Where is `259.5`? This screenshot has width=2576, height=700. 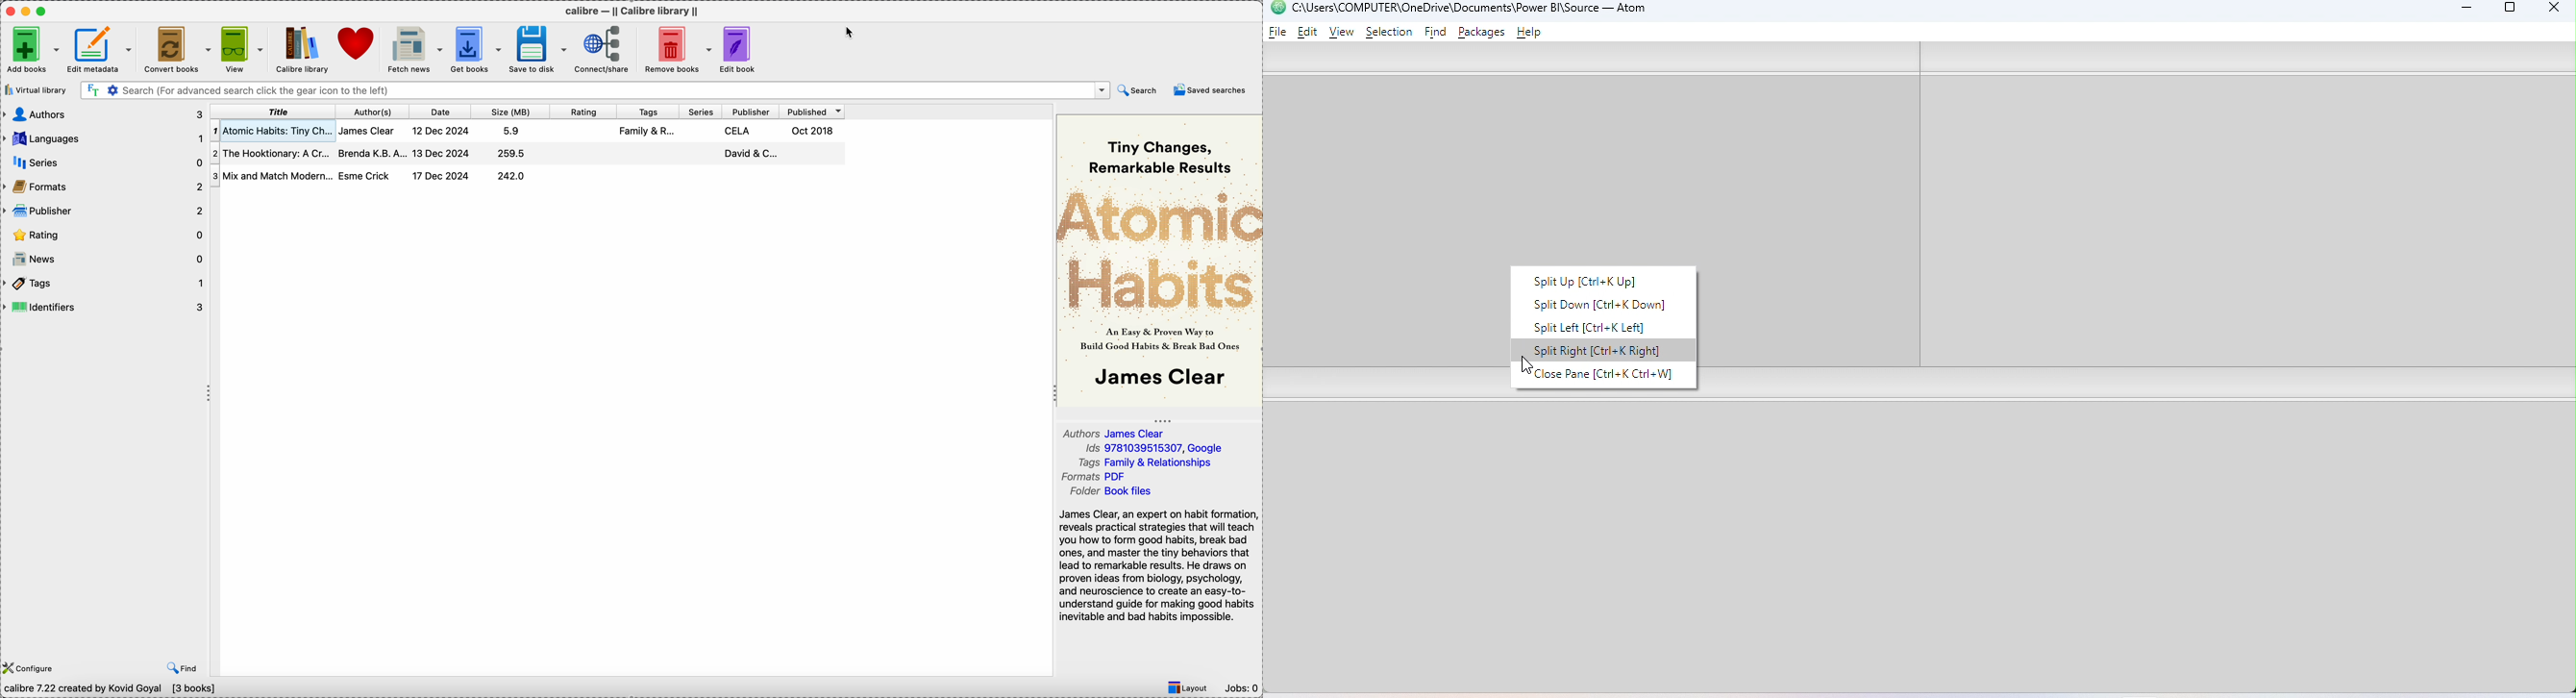 259.5 is located at coordinates (511, 153).